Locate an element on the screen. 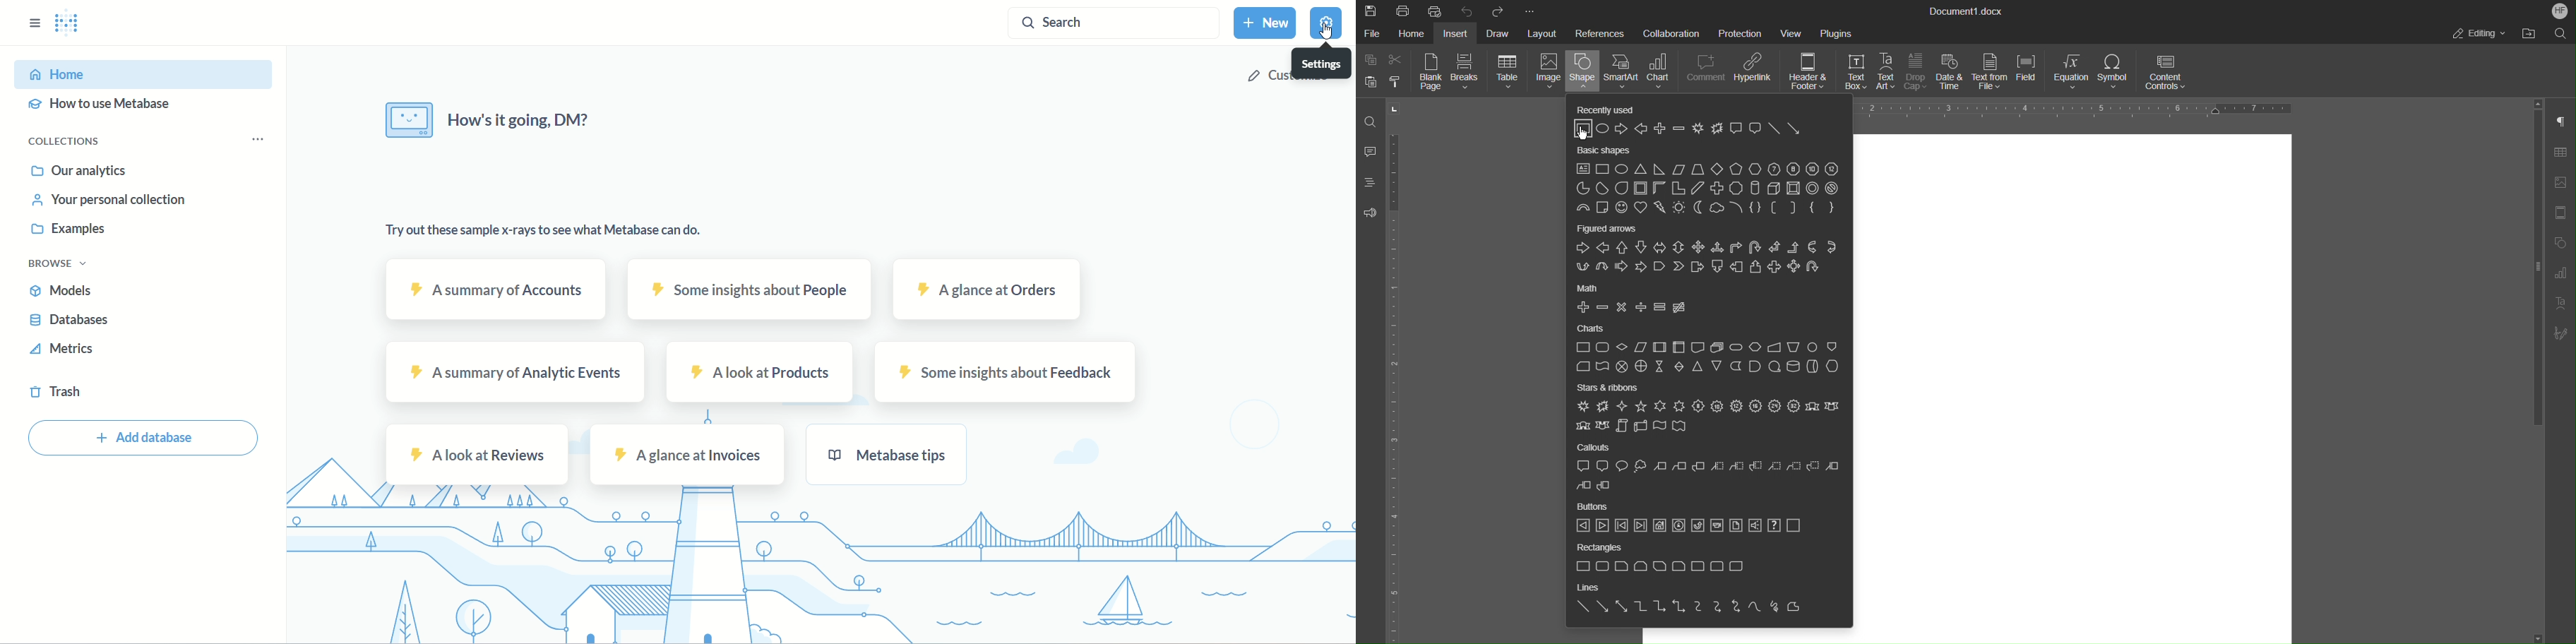  Button Shapes is located at coordinates (1691, 526).